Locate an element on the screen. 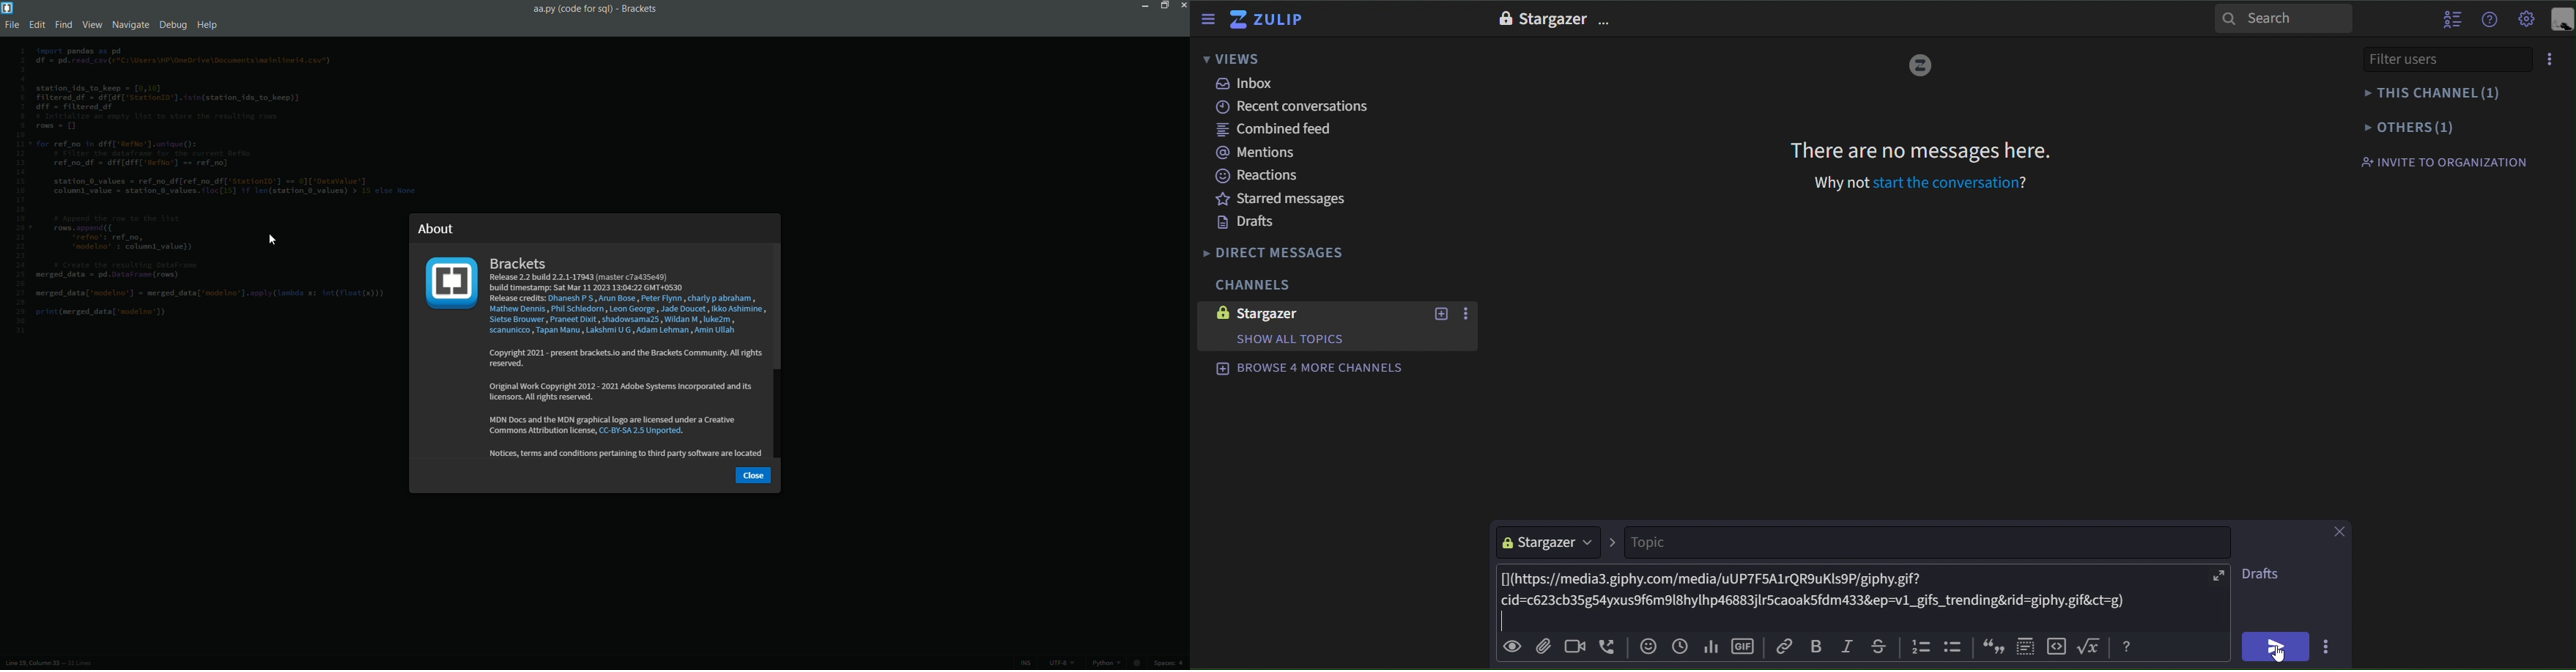 This screenshot has height=672, width=2576. icon is located at coordinates (2027, 644).